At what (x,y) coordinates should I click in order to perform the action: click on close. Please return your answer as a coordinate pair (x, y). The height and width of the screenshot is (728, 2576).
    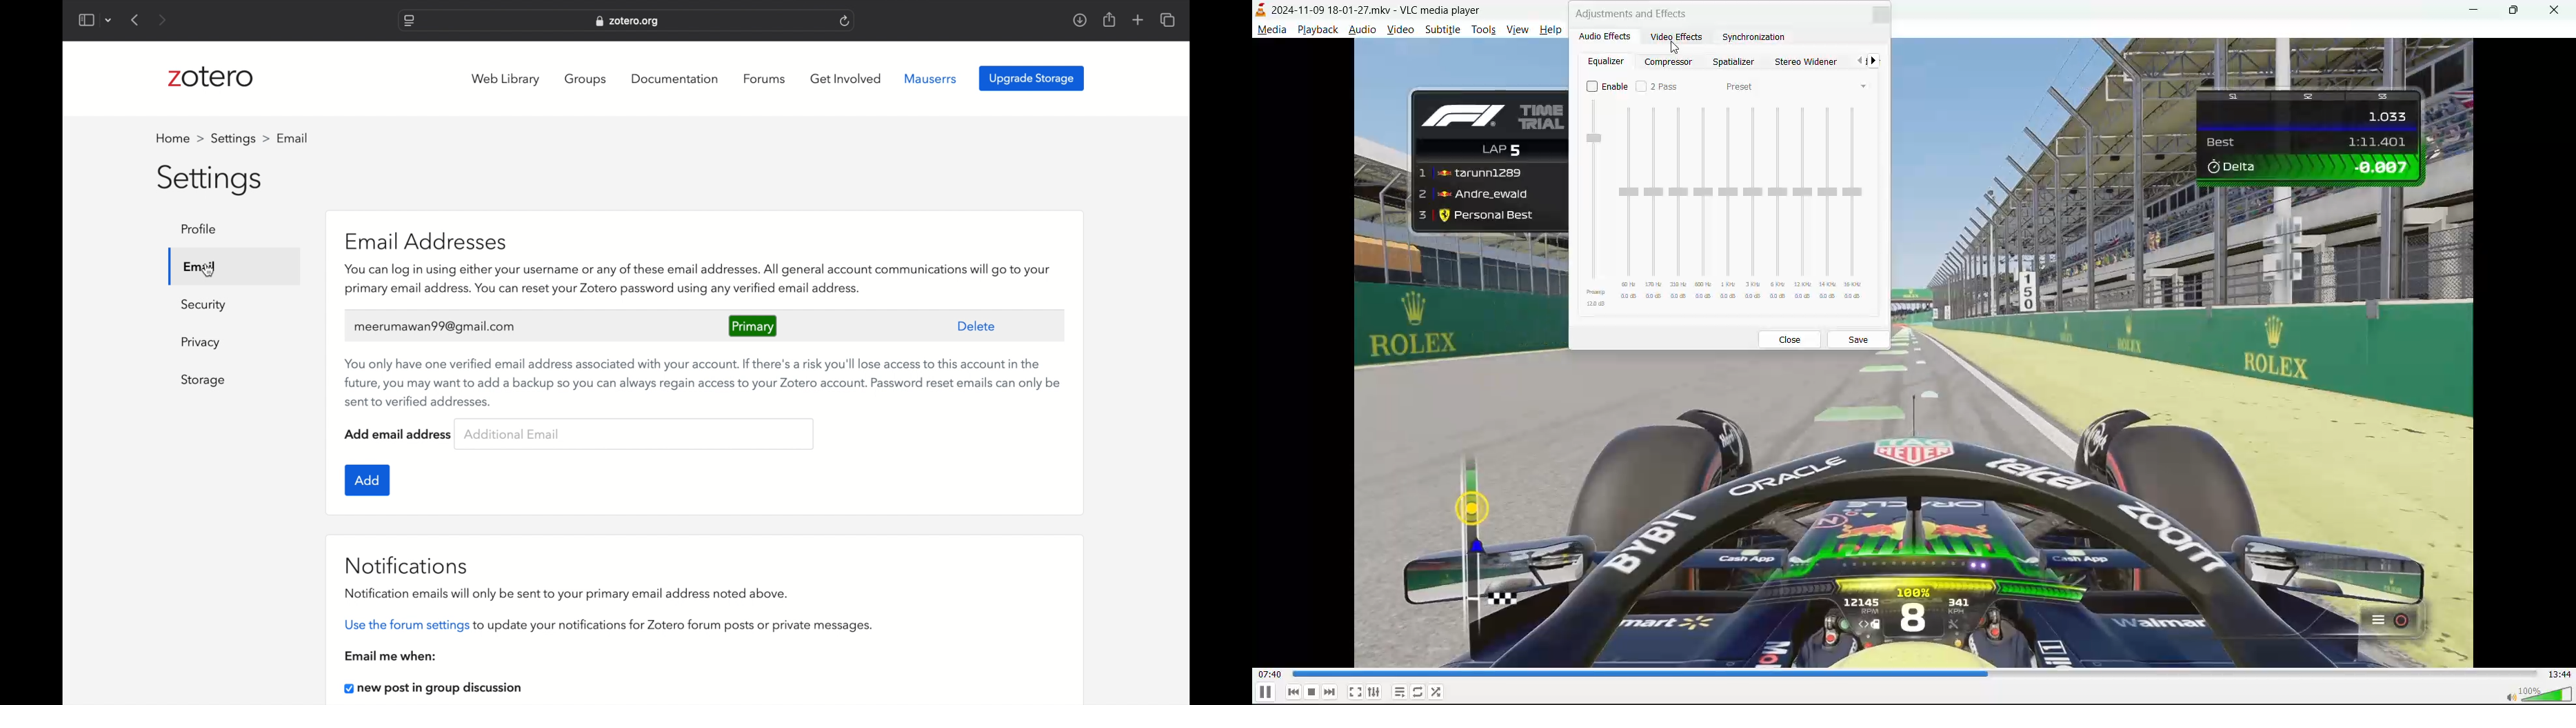
    Looking at the image, I should click on (2558, 8).